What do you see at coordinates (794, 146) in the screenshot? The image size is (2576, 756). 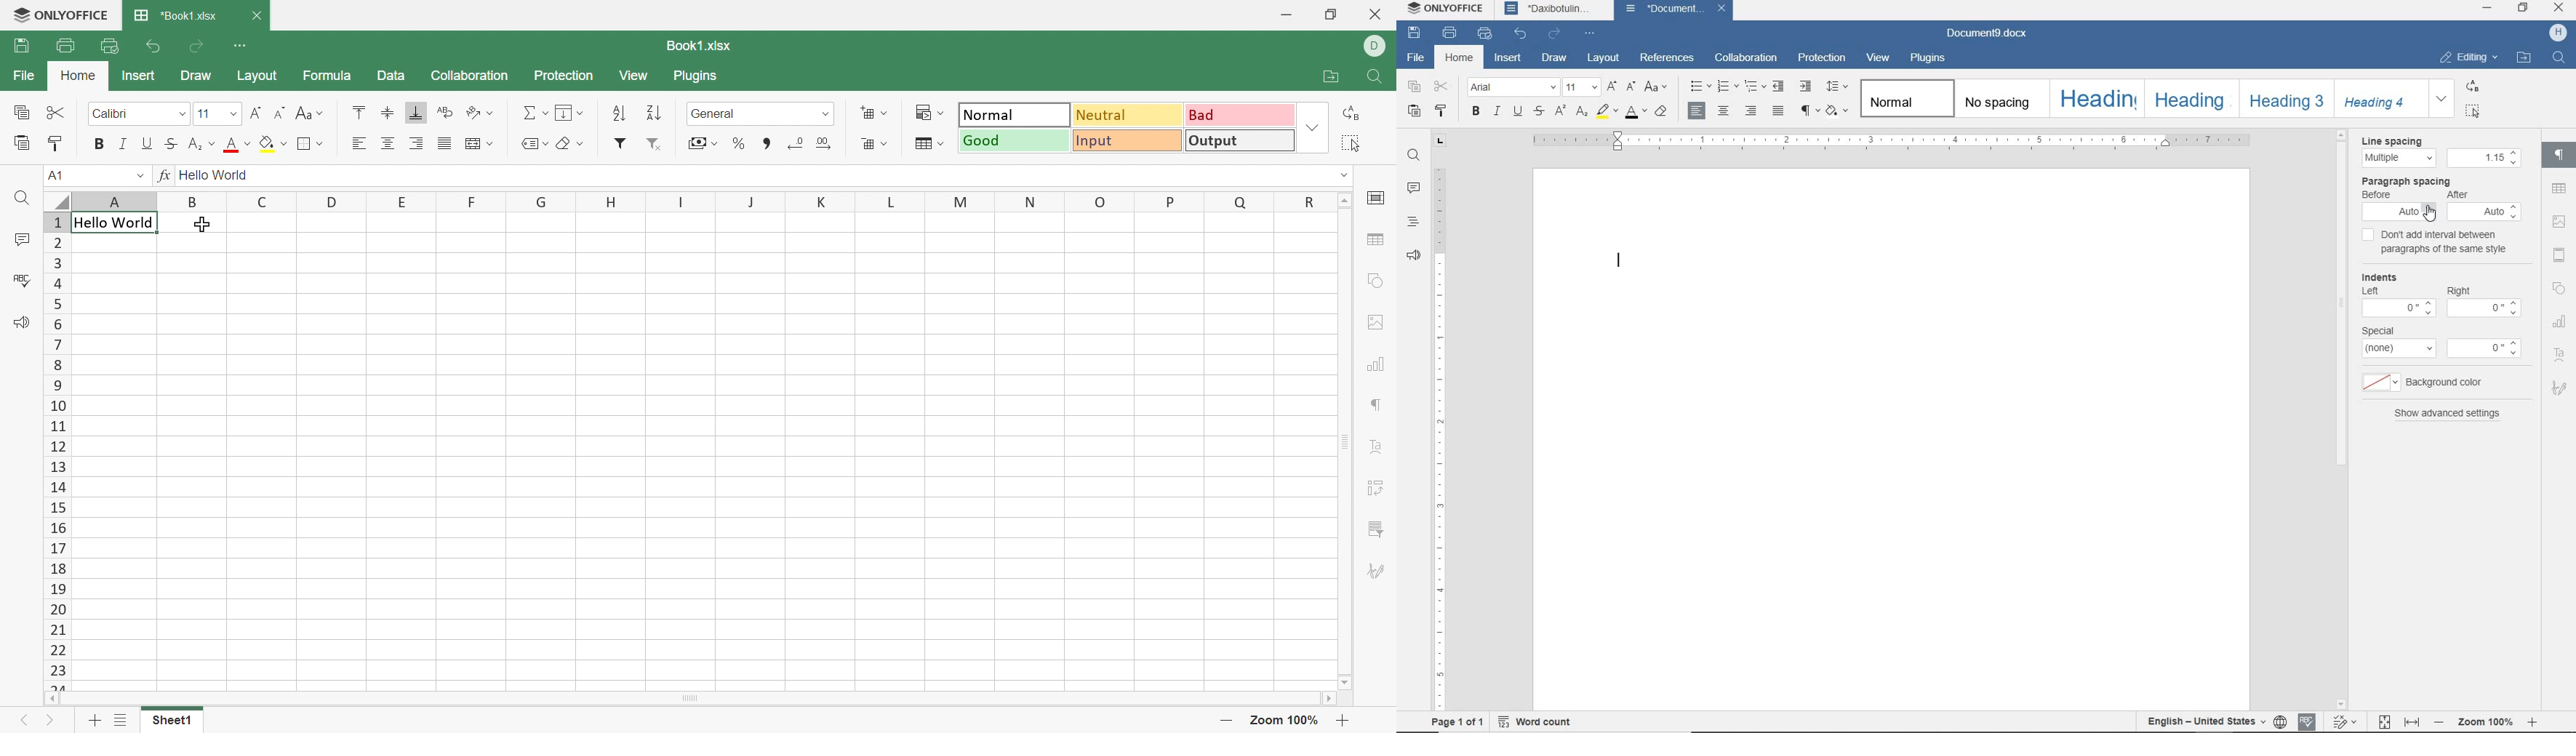 I see `Decrease decimal` at bounding box center [794, 146].